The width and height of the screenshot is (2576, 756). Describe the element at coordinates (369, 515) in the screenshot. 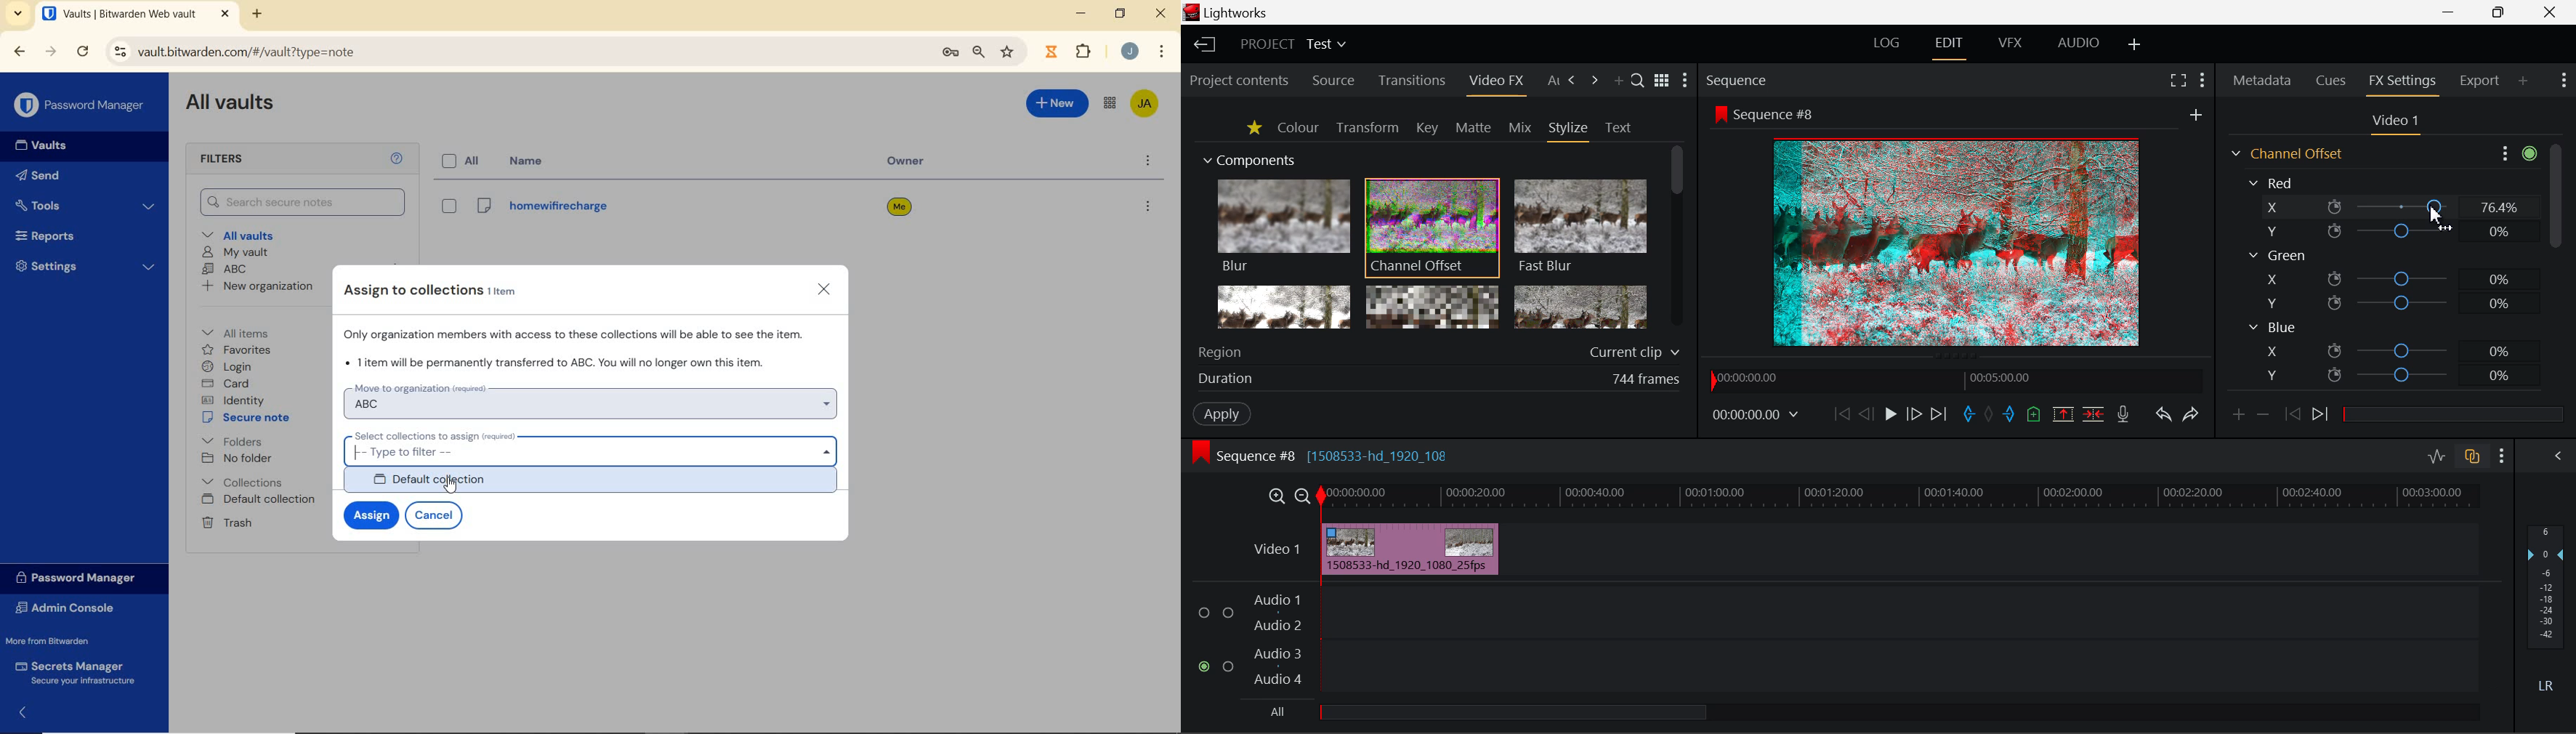

I see `assign` at that location.